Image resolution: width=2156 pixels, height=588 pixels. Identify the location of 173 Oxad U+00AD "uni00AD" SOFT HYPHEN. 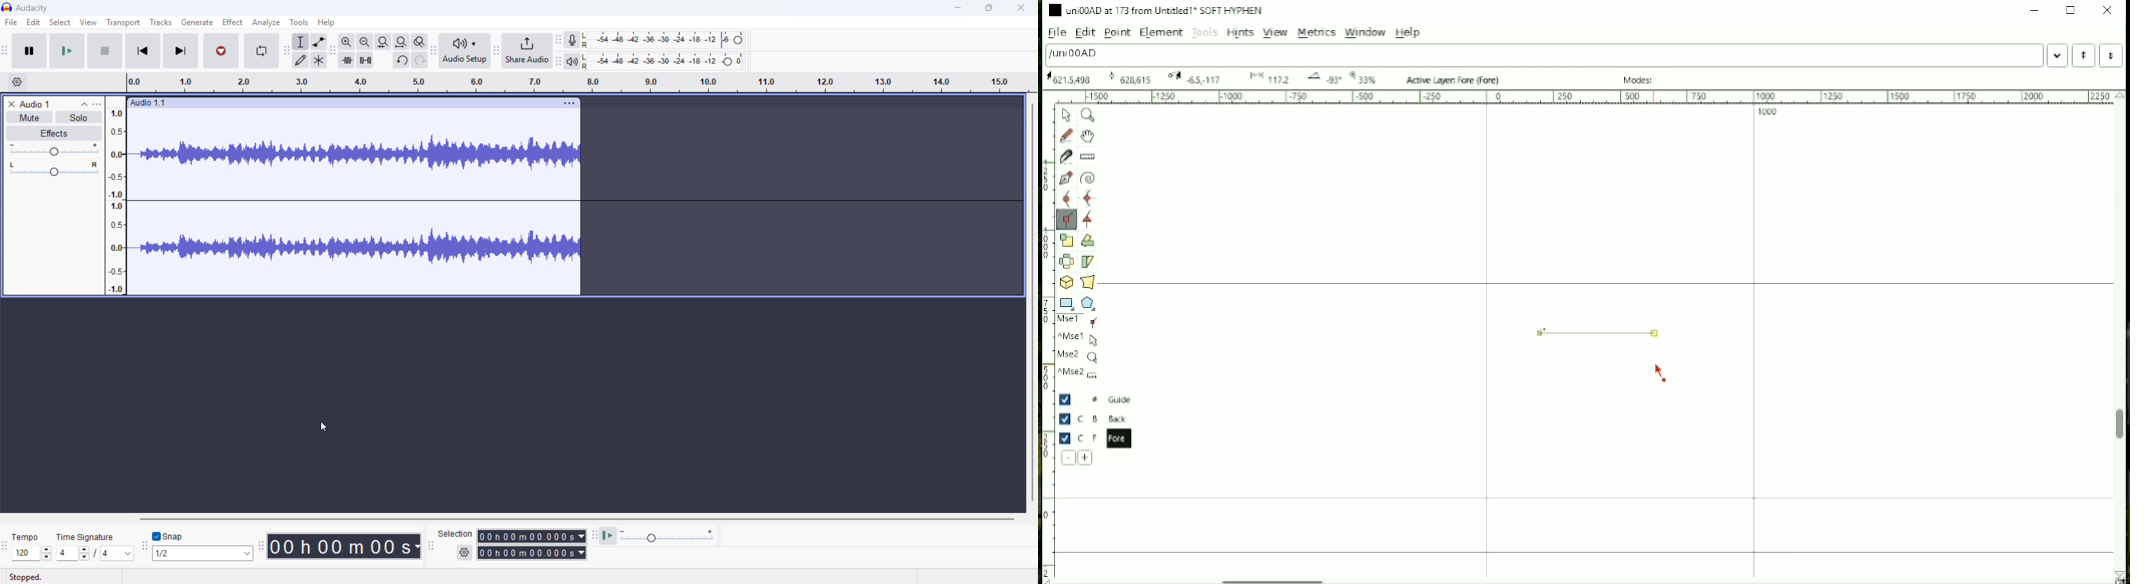
(1196, 78).